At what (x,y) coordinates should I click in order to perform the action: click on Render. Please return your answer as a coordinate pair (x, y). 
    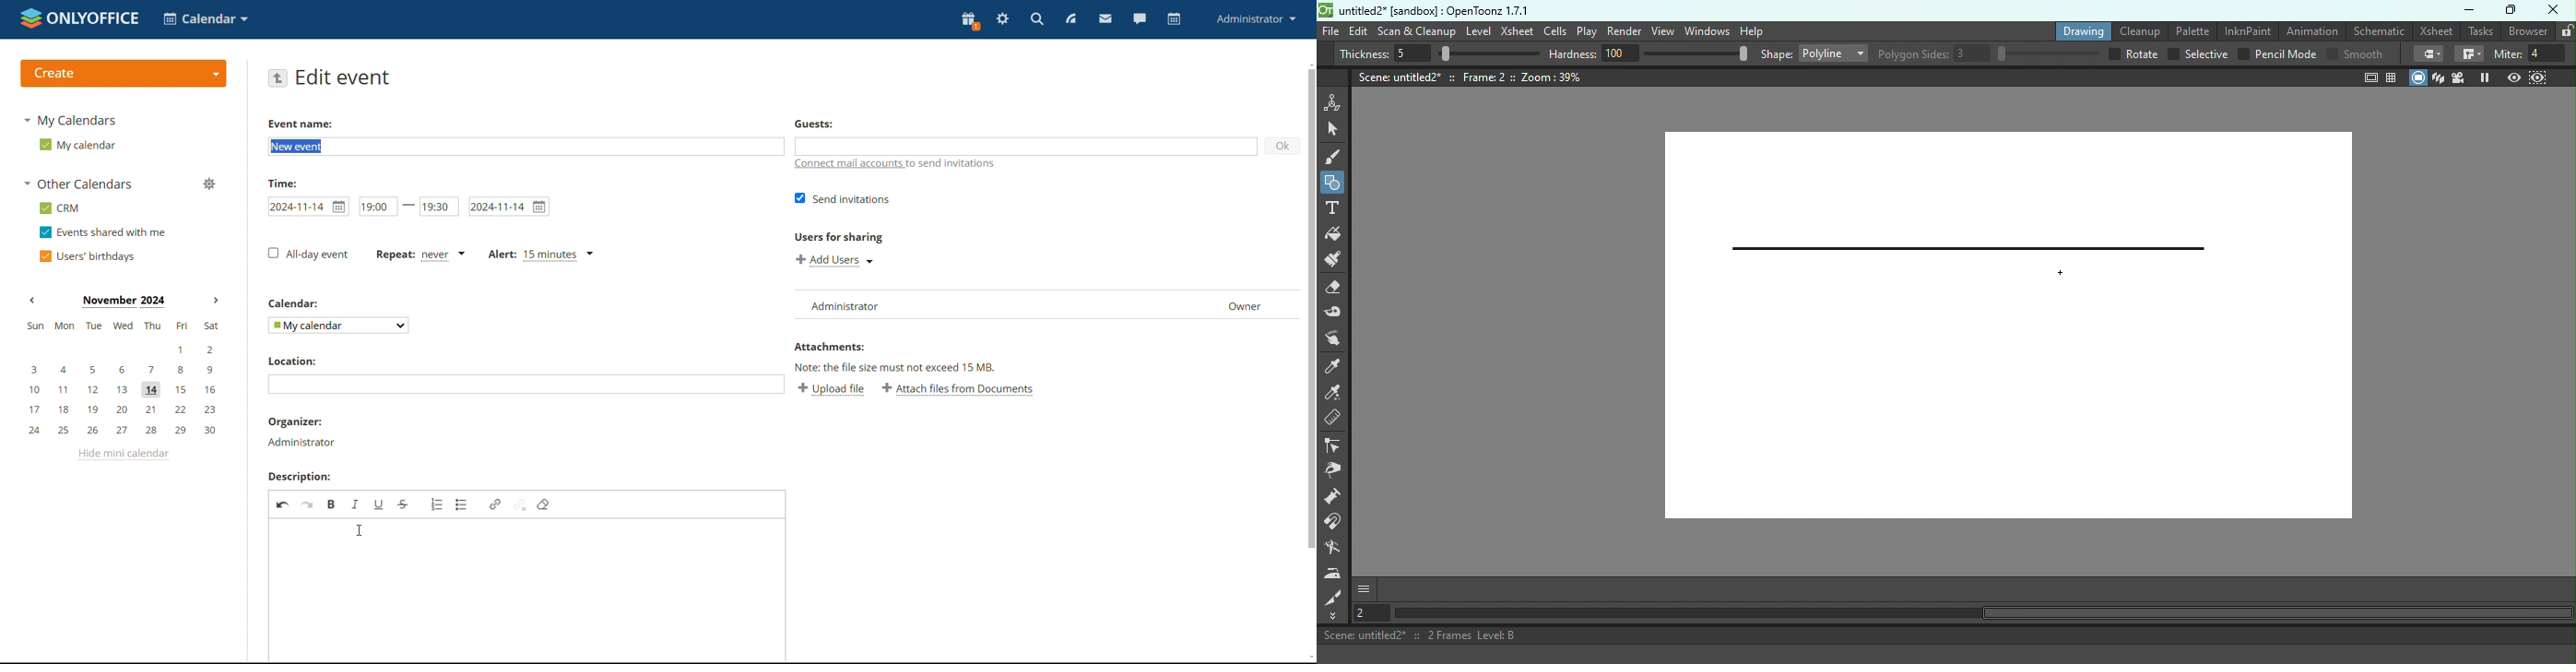
    Looking at the image, I should click on (1625, 31).